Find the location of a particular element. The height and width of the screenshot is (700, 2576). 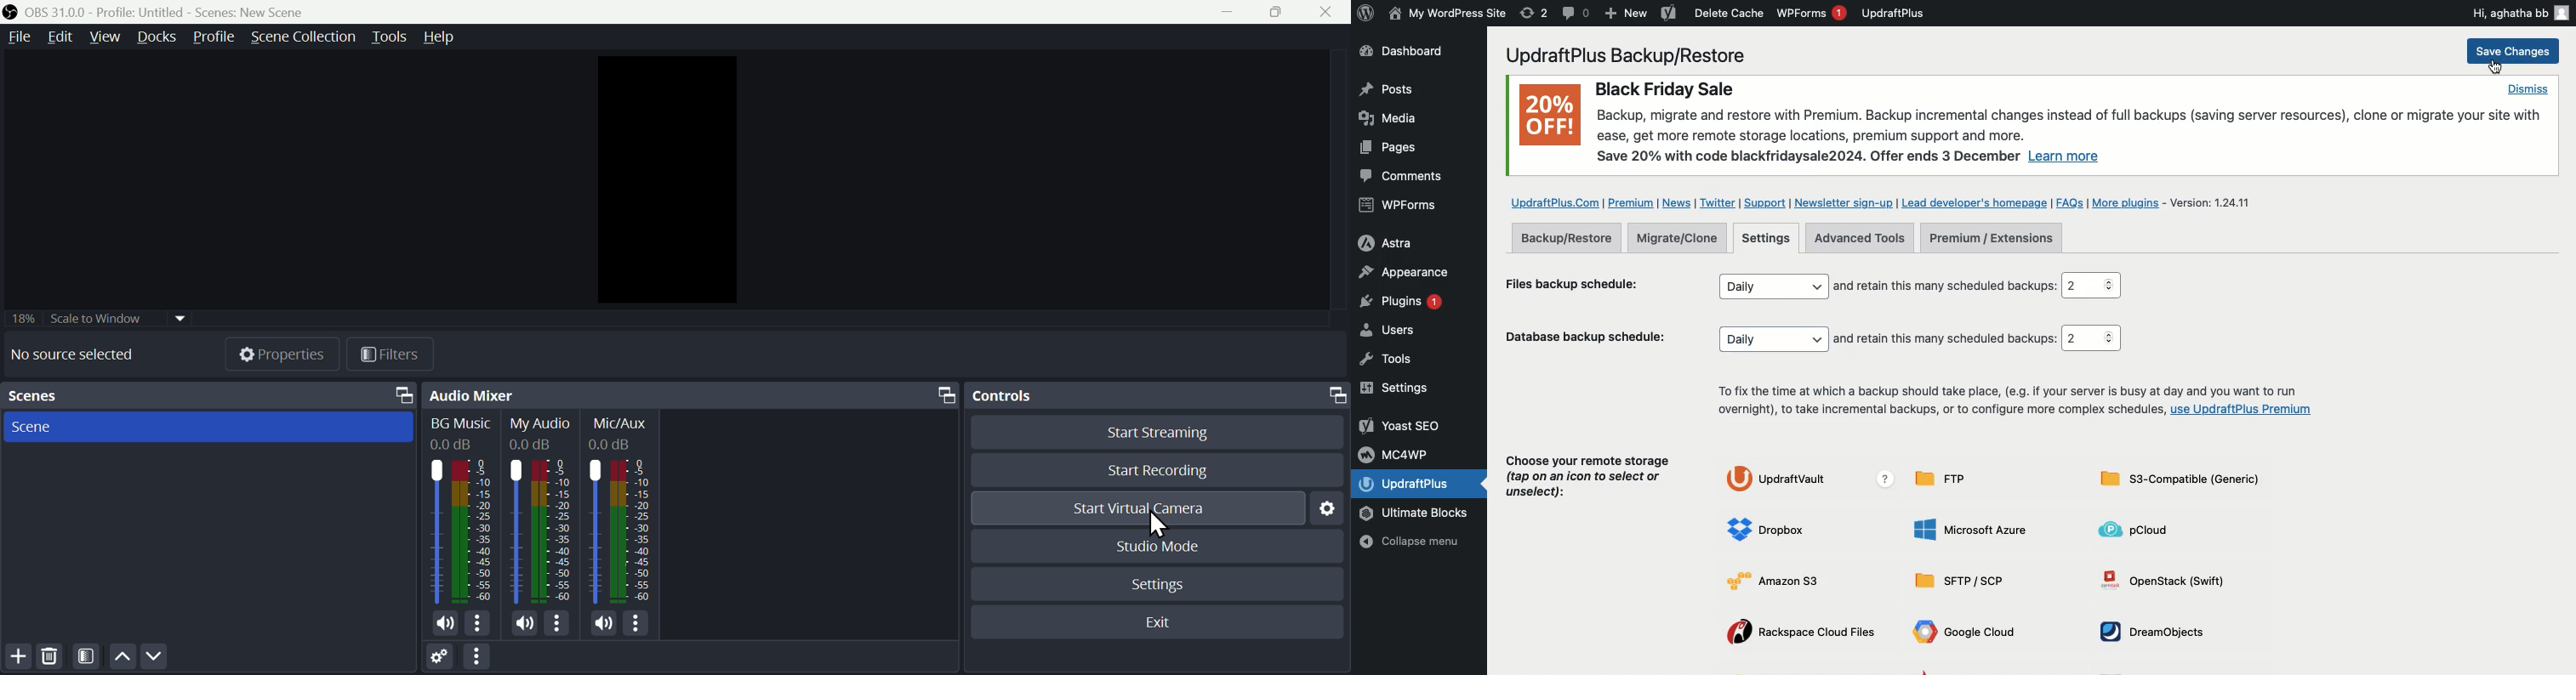

View is located at coordinates (104, 36).